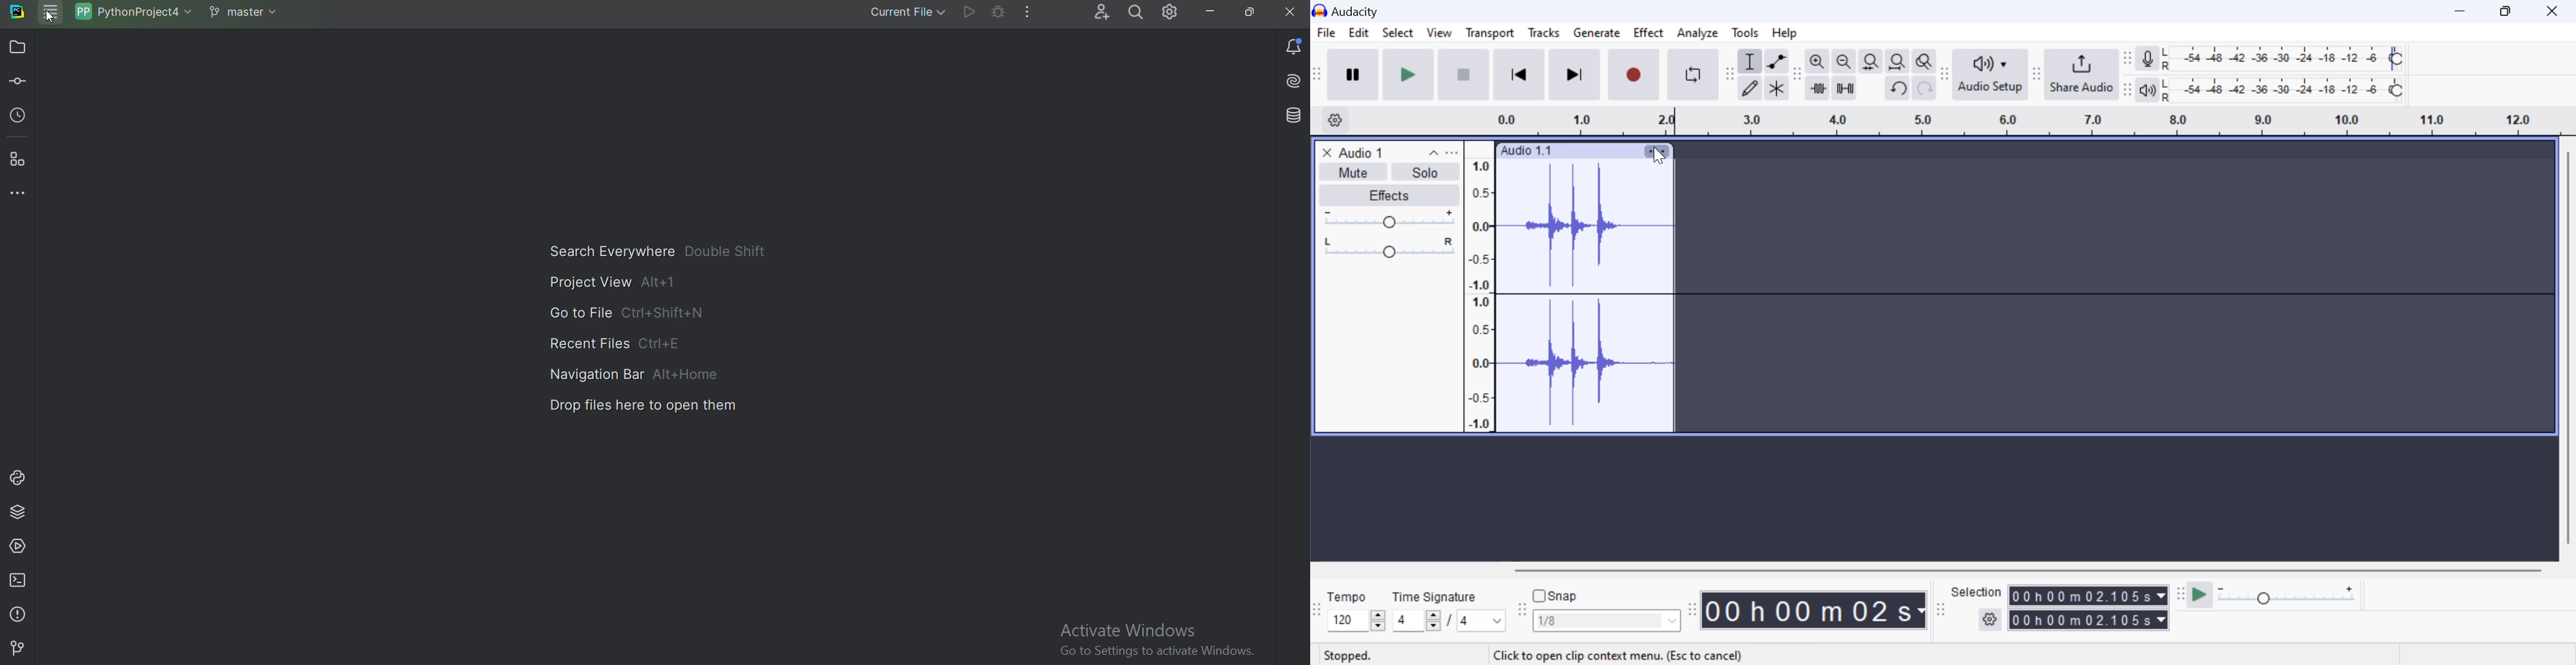 The image size is (2576, 672). What do you see at coordinates (1352, 75) in the screenshot?
I see `Pause` at bounding box center [1352, 75].